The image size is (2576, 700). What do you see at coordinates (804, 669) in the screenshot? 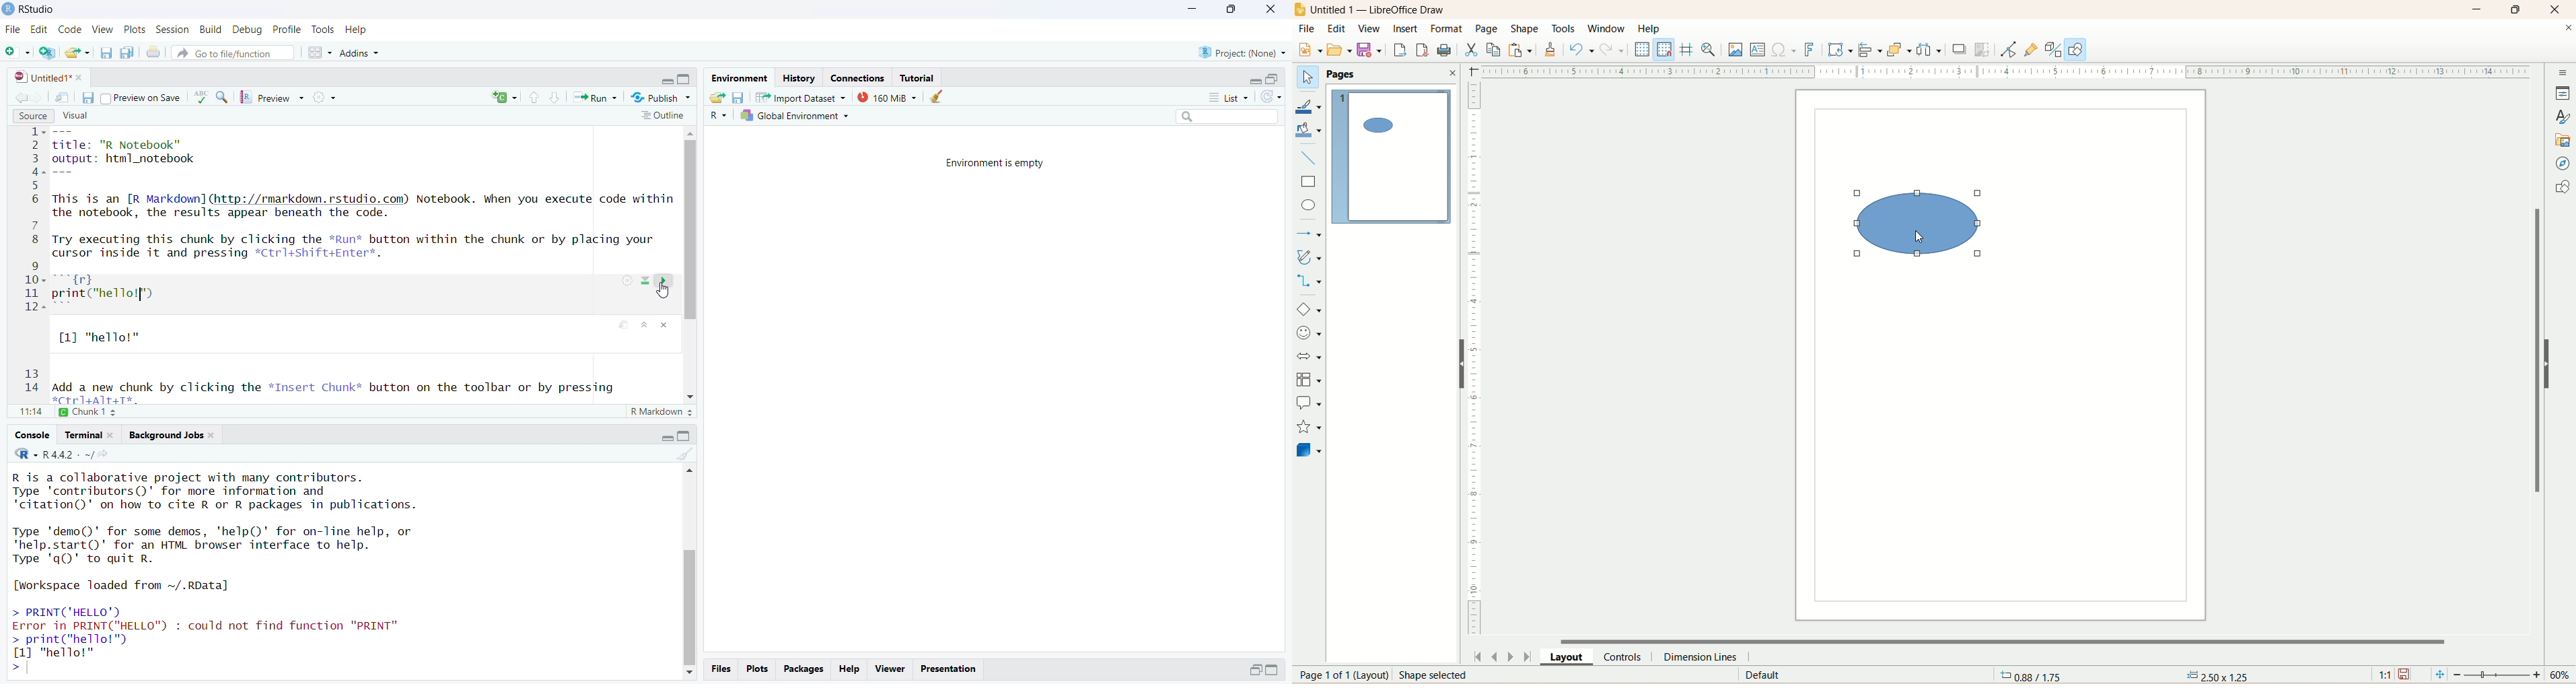
I see `packages` at bounding box center [804, 669].